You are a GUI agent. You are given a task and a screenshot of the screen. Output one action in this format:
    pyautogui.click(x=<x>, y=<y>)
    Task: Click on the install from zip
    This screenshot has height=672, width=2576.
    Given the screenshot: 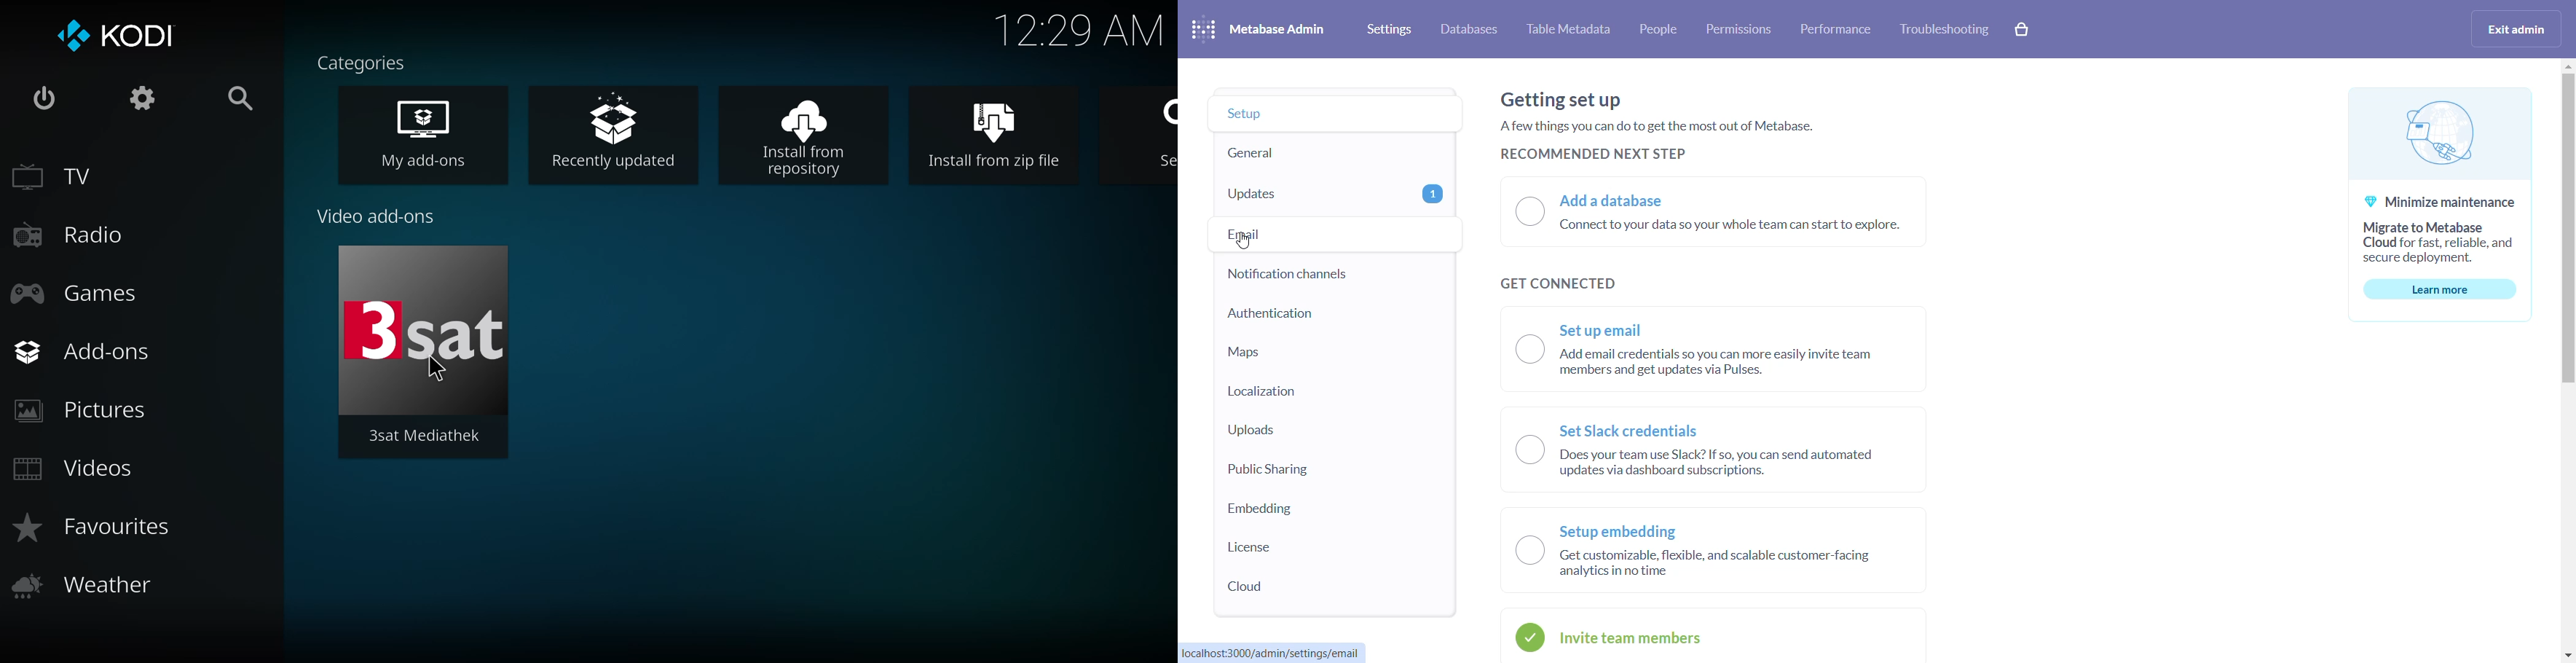 What is the action you would take?
    pyautogui.click(x=994, y=137)
    